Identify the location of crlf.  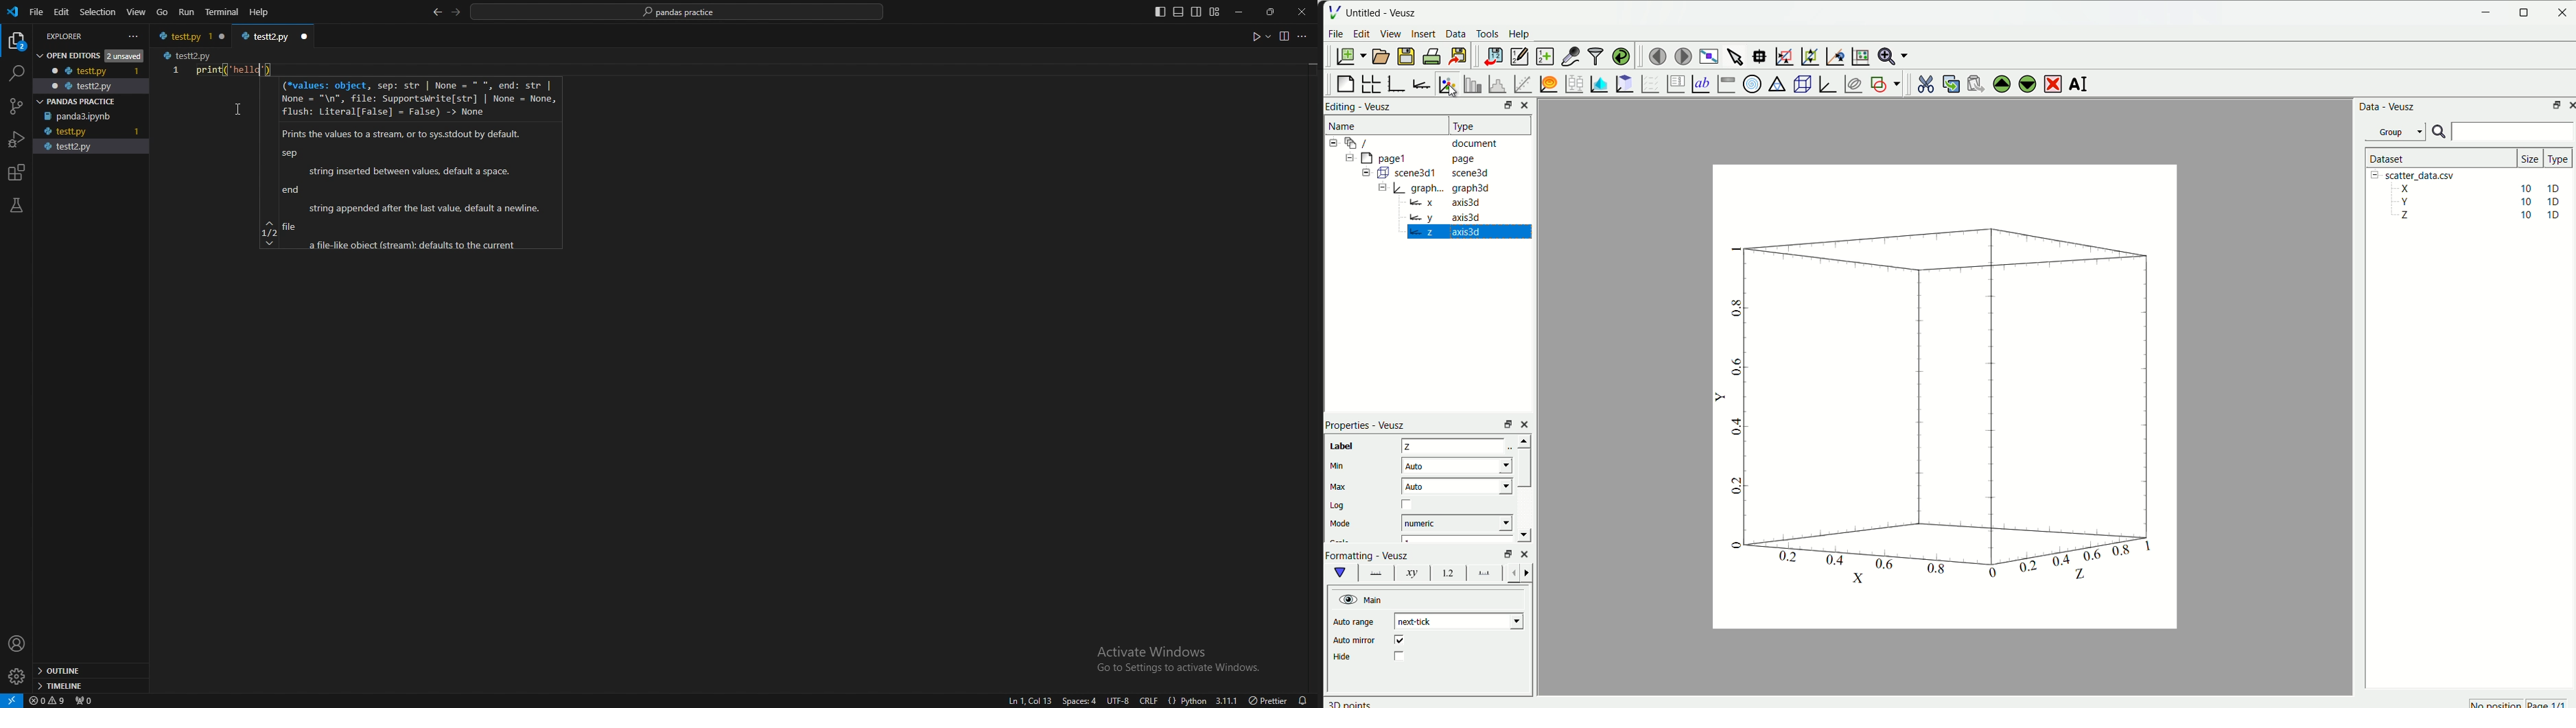
(1150, 700).